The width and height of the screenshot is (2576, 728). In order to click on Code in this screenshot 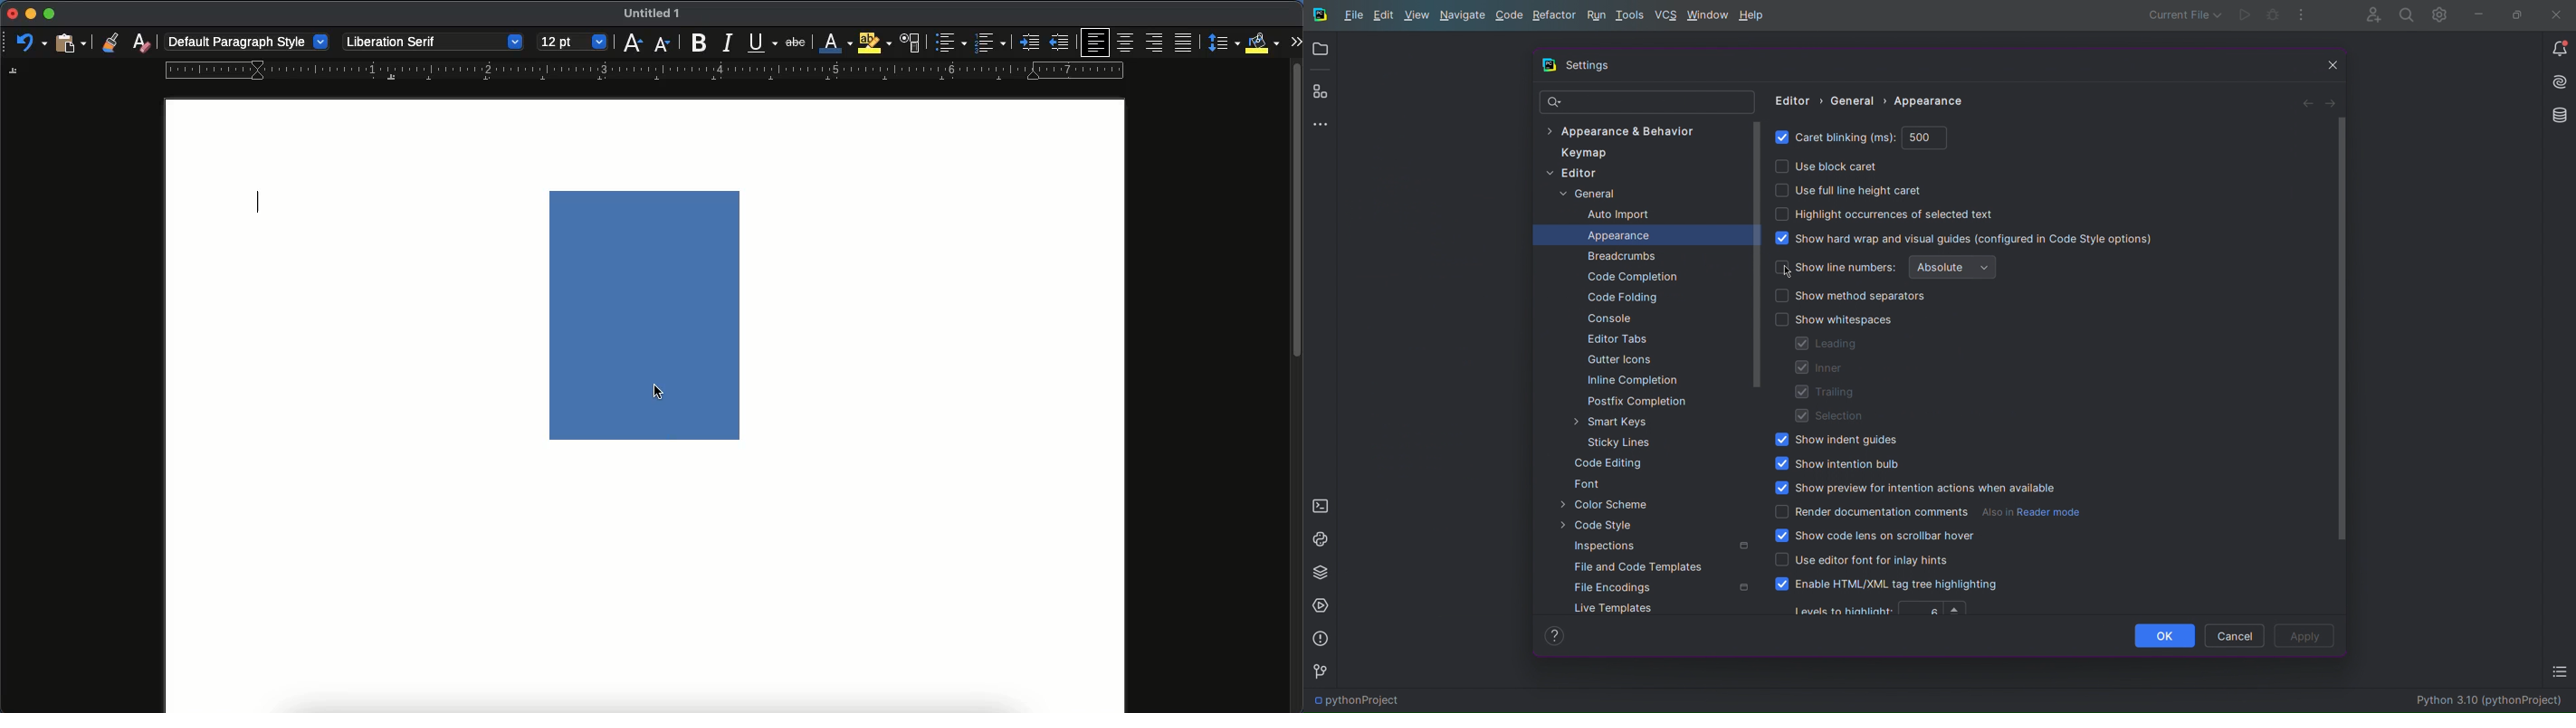, I will do `click(1510, 15)`.